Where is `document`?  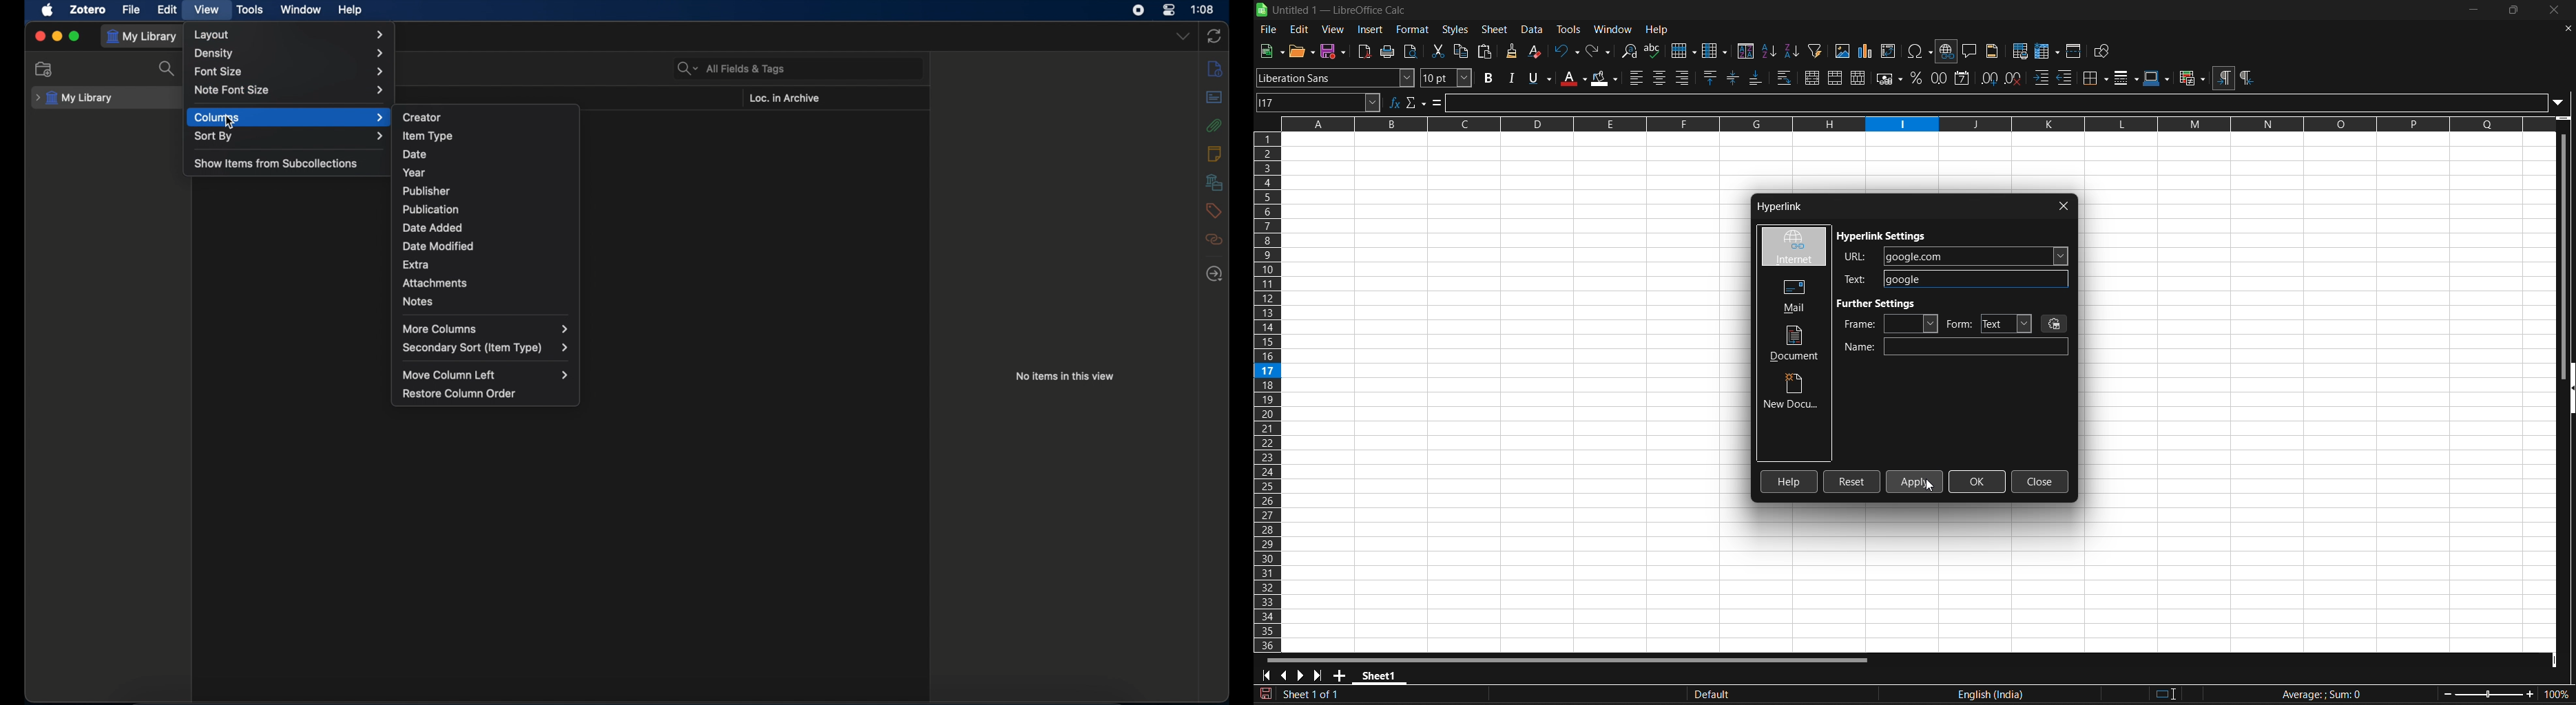
document is located at coordinates (1796, 344).